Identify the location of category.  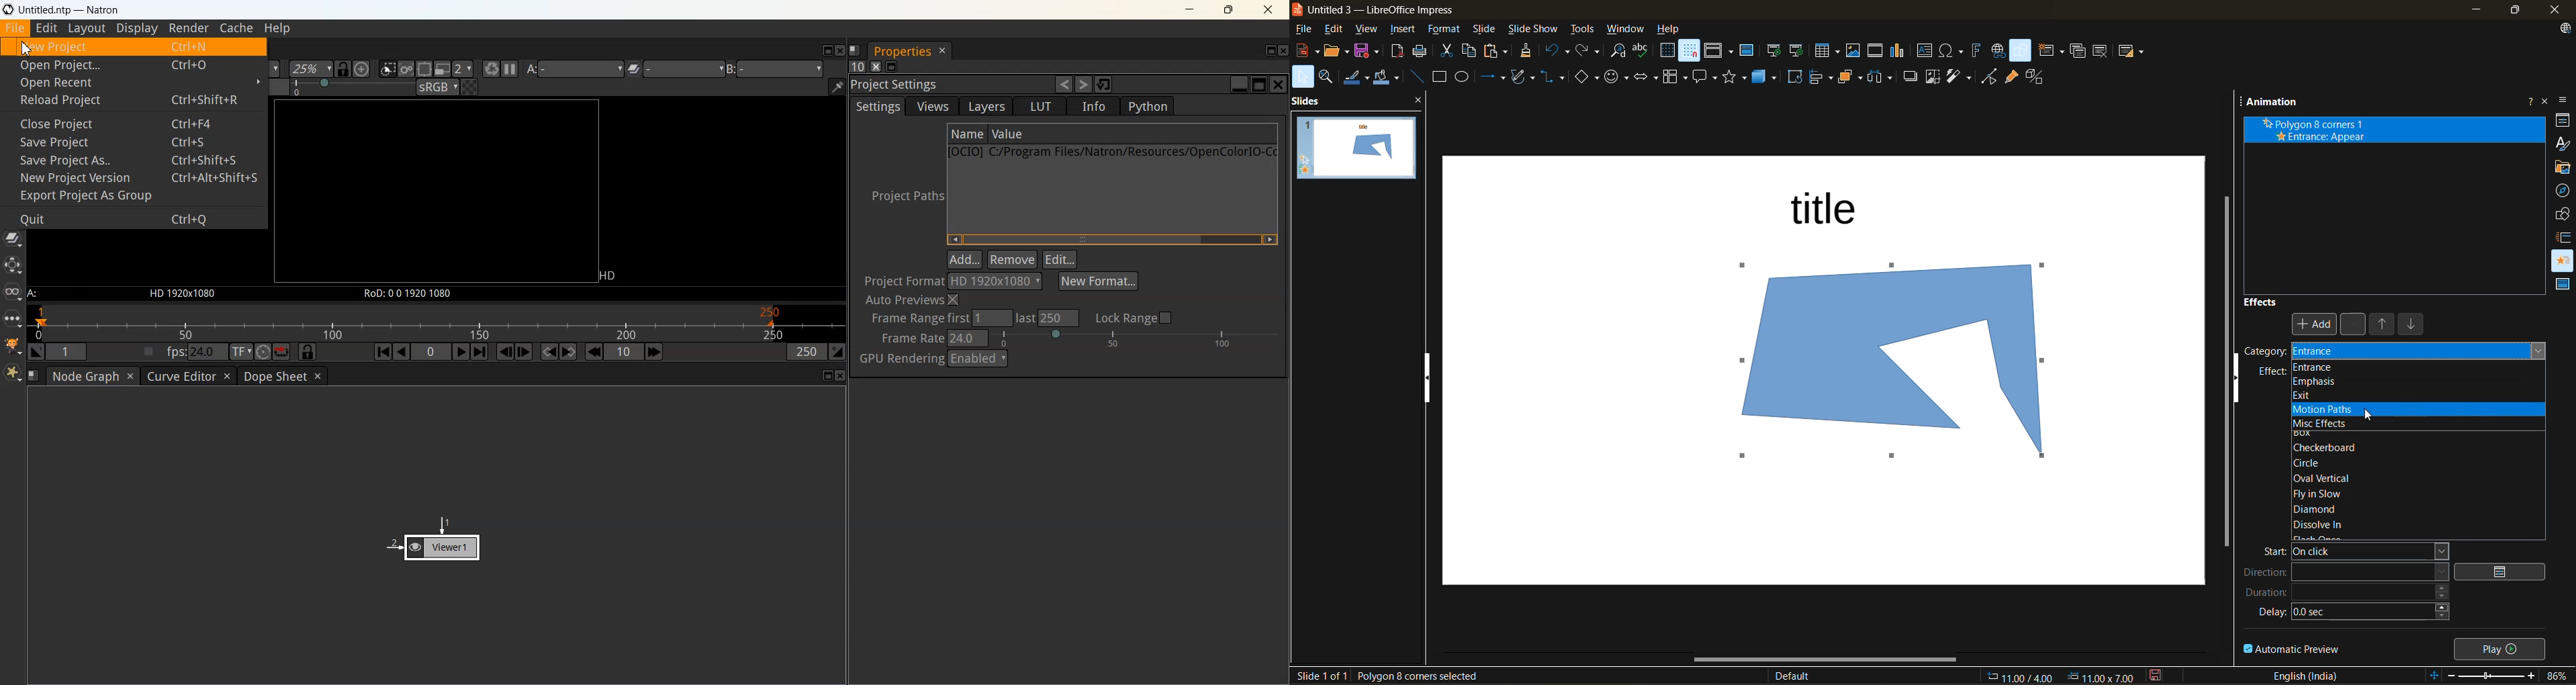
(2263, 355).